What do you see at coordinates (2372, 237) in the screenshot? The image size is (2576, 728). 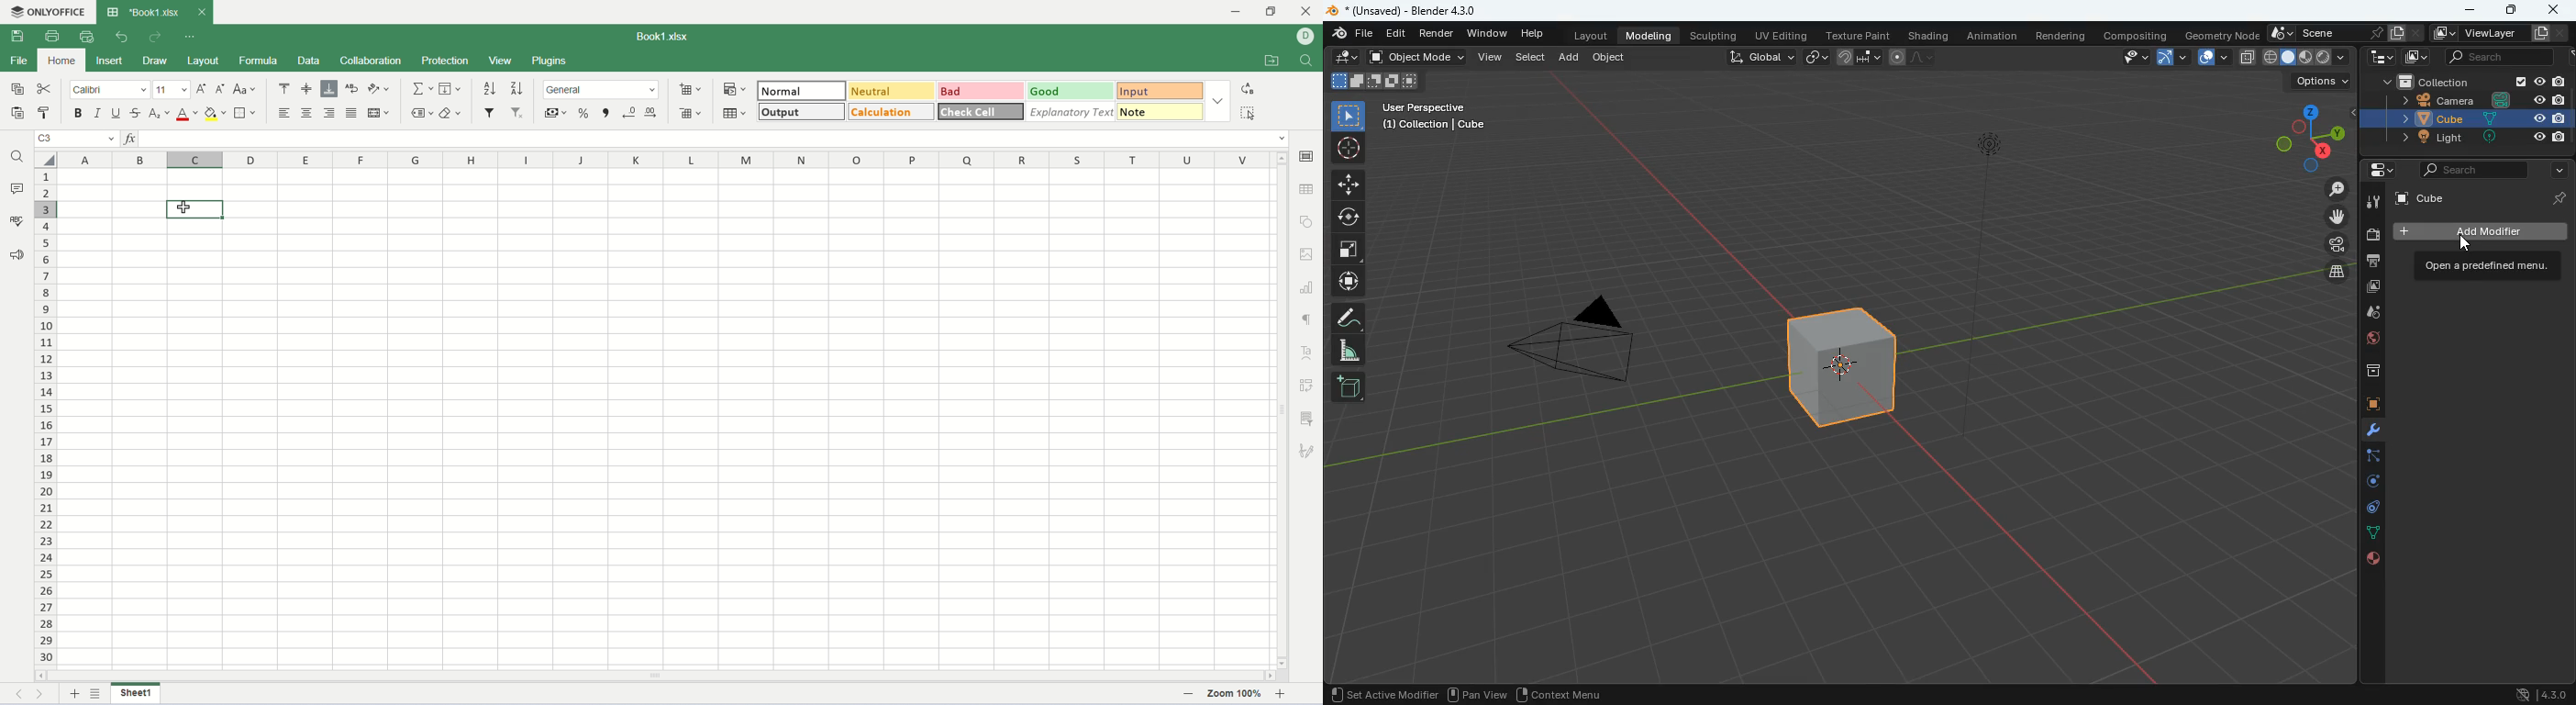 I see `camera` at bounding box center [2372, 237].